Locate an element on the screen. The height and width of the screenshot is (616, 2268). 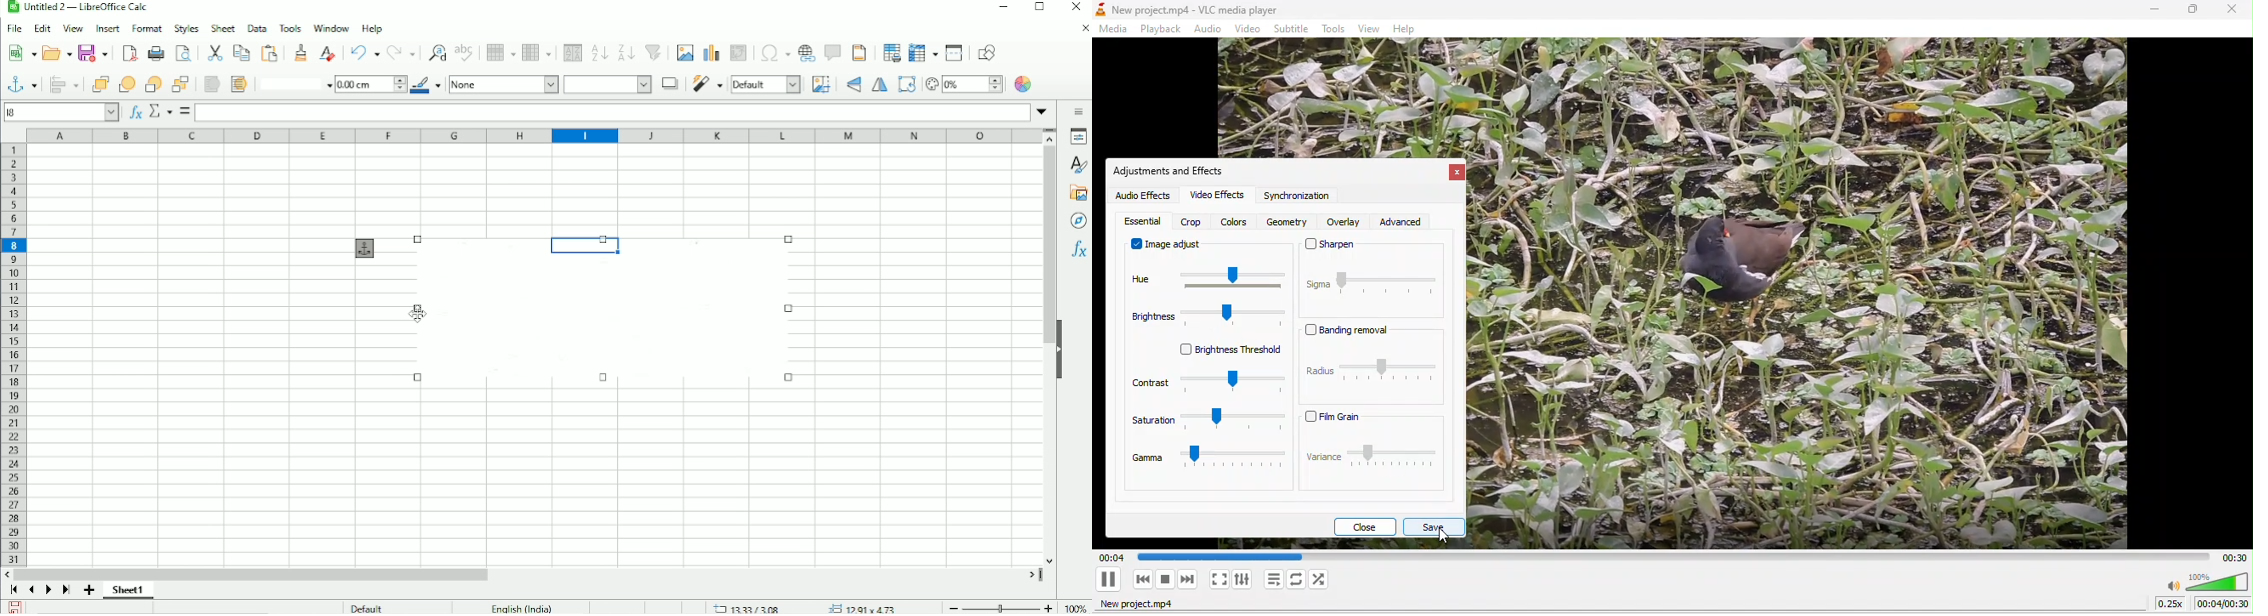
Flip vertically is located at coordinates (851, 85).